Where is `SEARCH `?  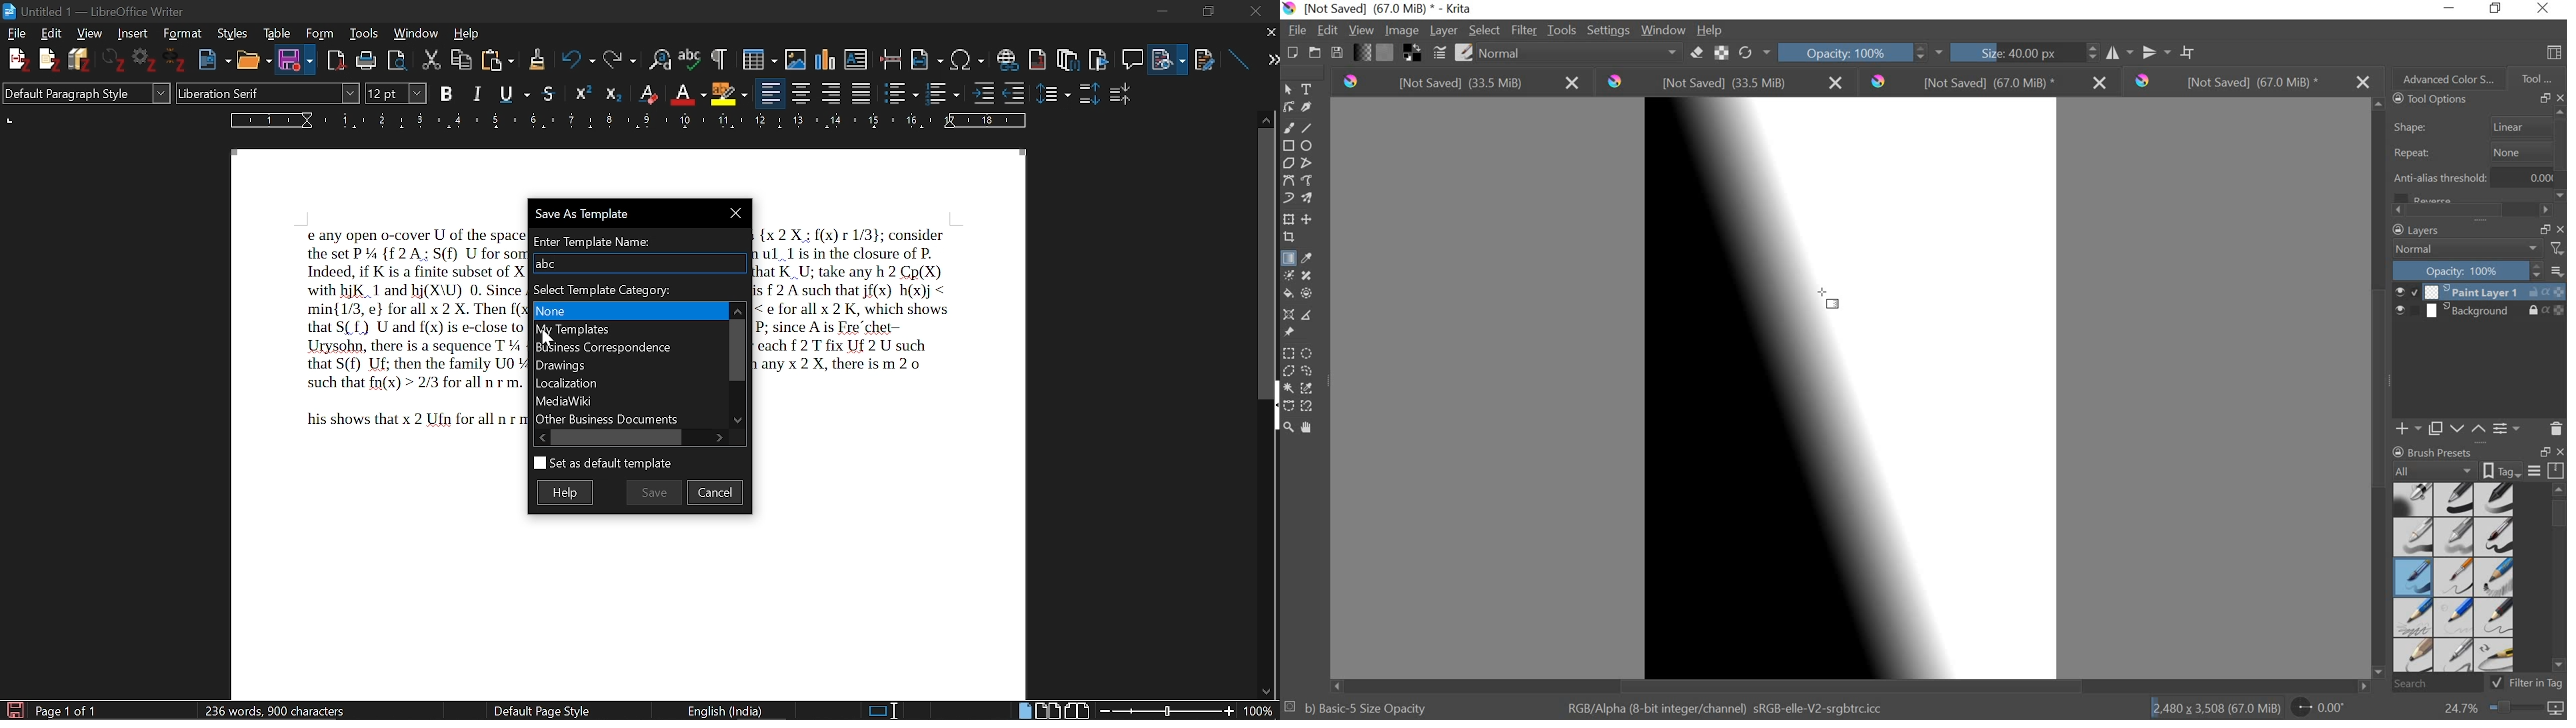 SEARCH  is located at coordinates (2442, 684).